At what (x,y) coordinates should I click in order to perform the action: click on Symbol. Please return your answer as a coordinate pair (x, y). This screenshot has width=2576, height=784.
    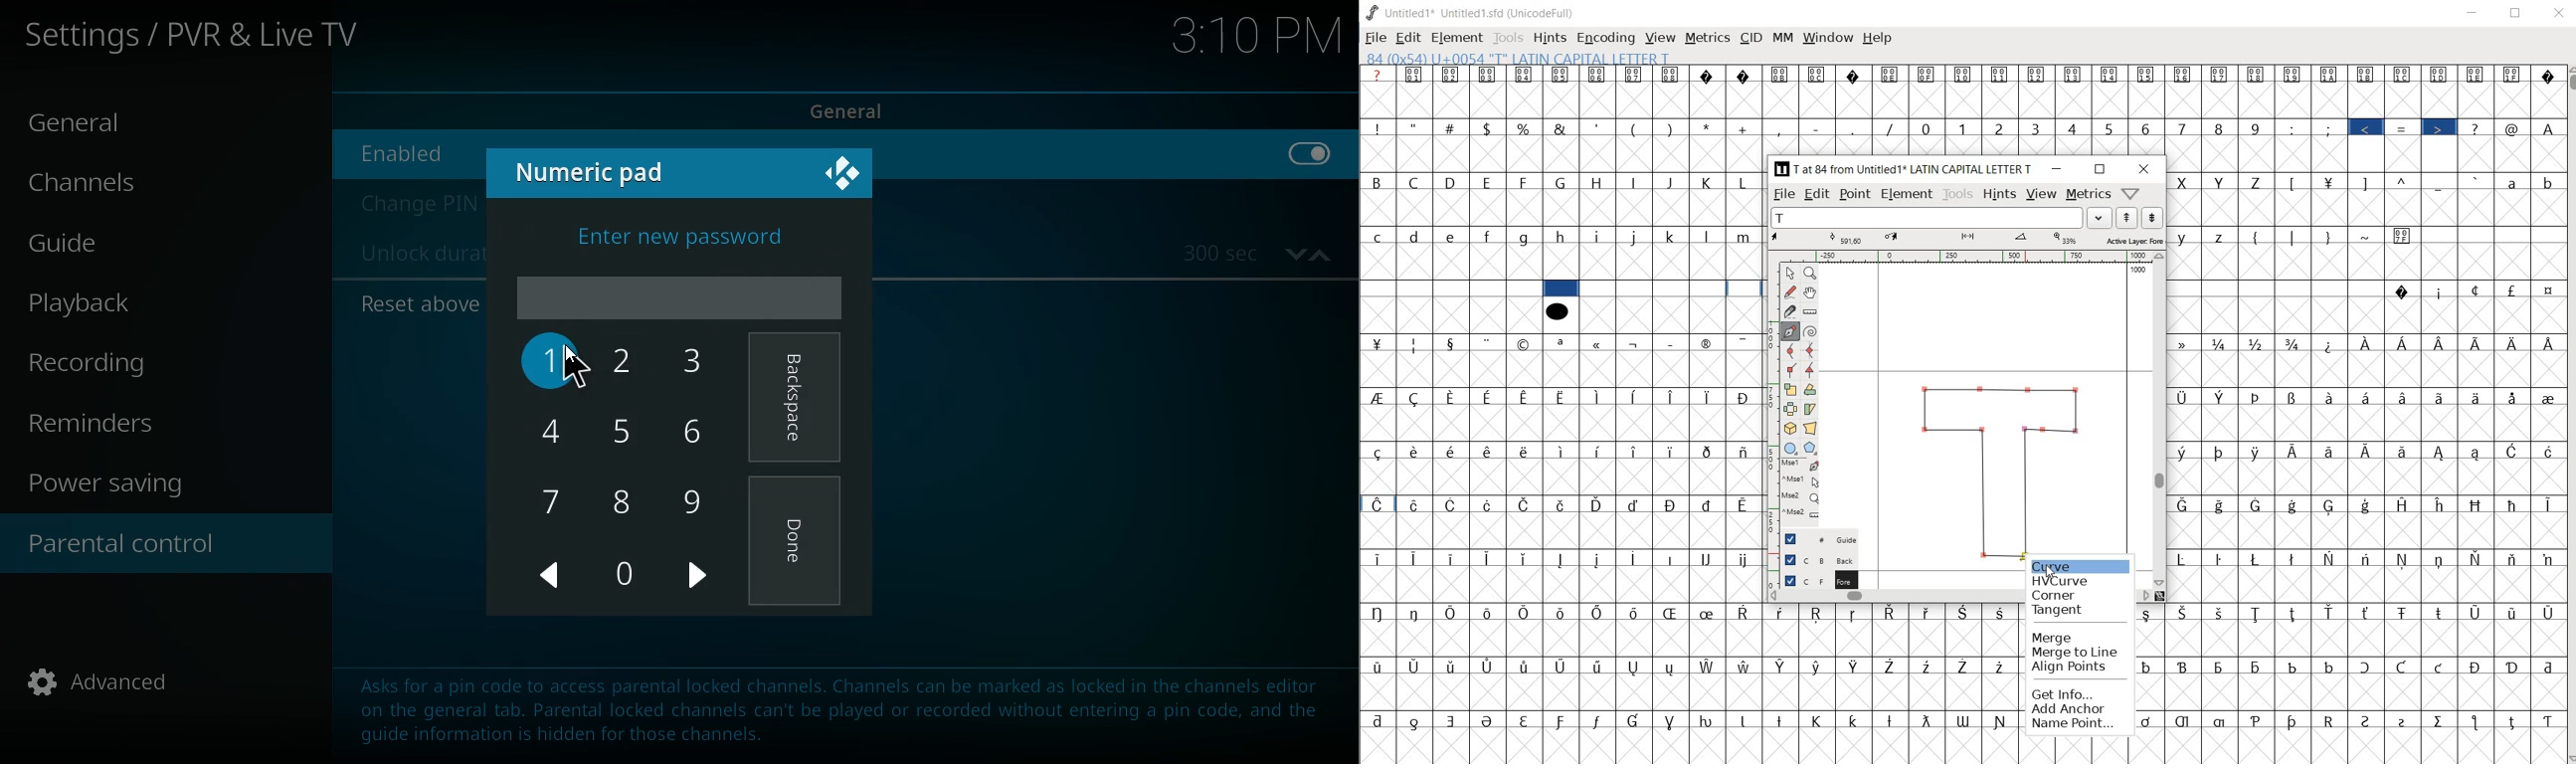
    Looking at the image, I should click on (1670, 612).